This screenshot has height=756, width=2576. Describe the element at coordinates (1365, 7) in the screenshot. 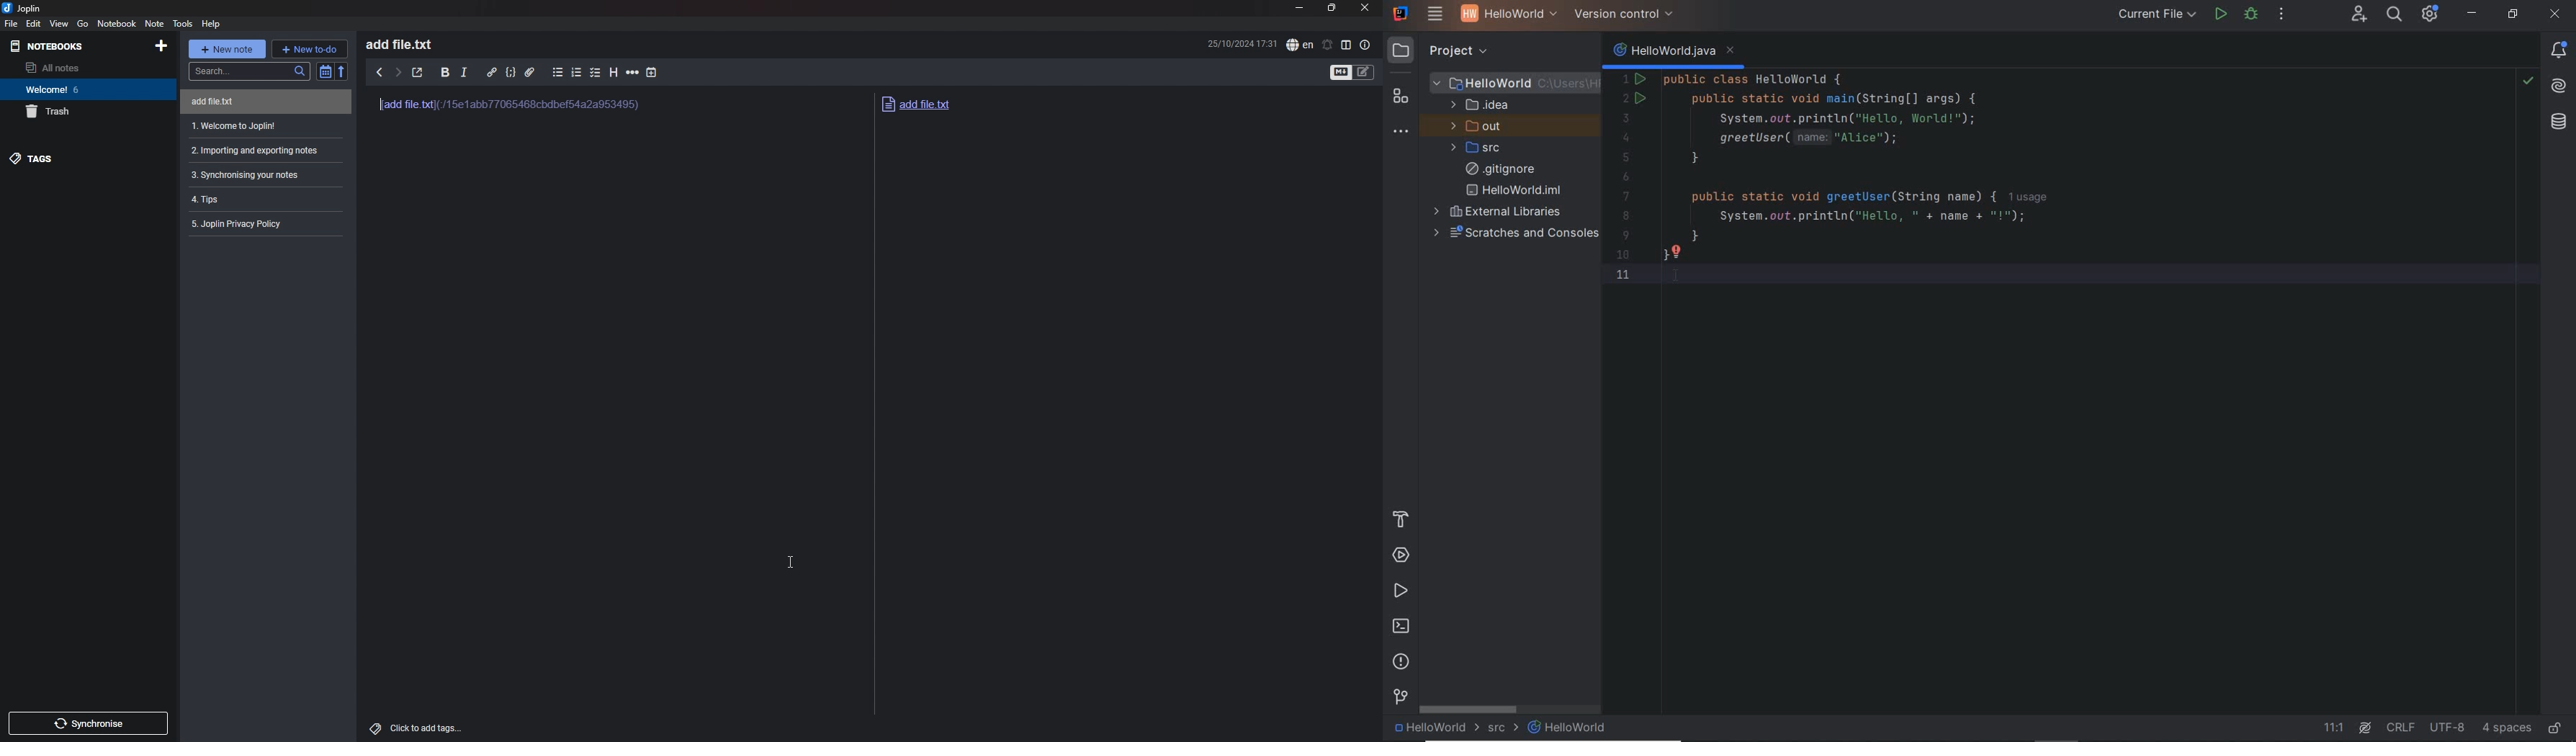

I see `close` at that location.